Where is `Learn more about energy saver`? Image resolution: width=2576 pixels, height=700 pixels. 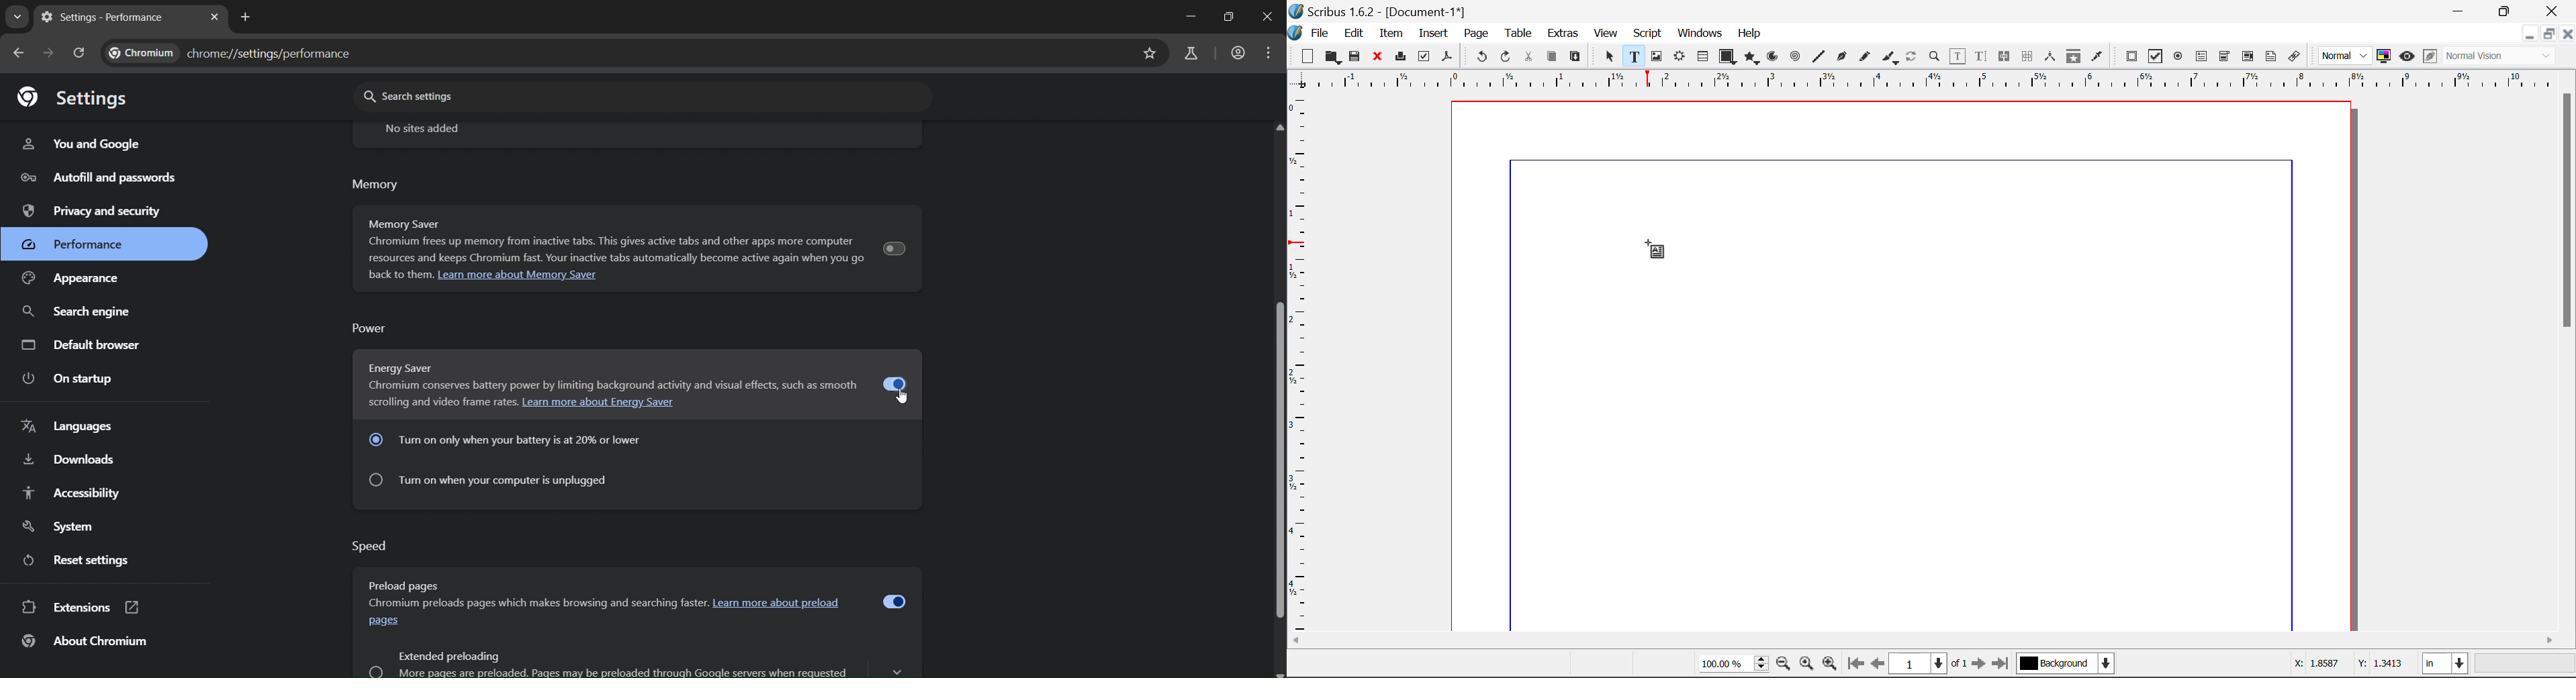 Learn more about energy saver is located at coordinates (603, 402).